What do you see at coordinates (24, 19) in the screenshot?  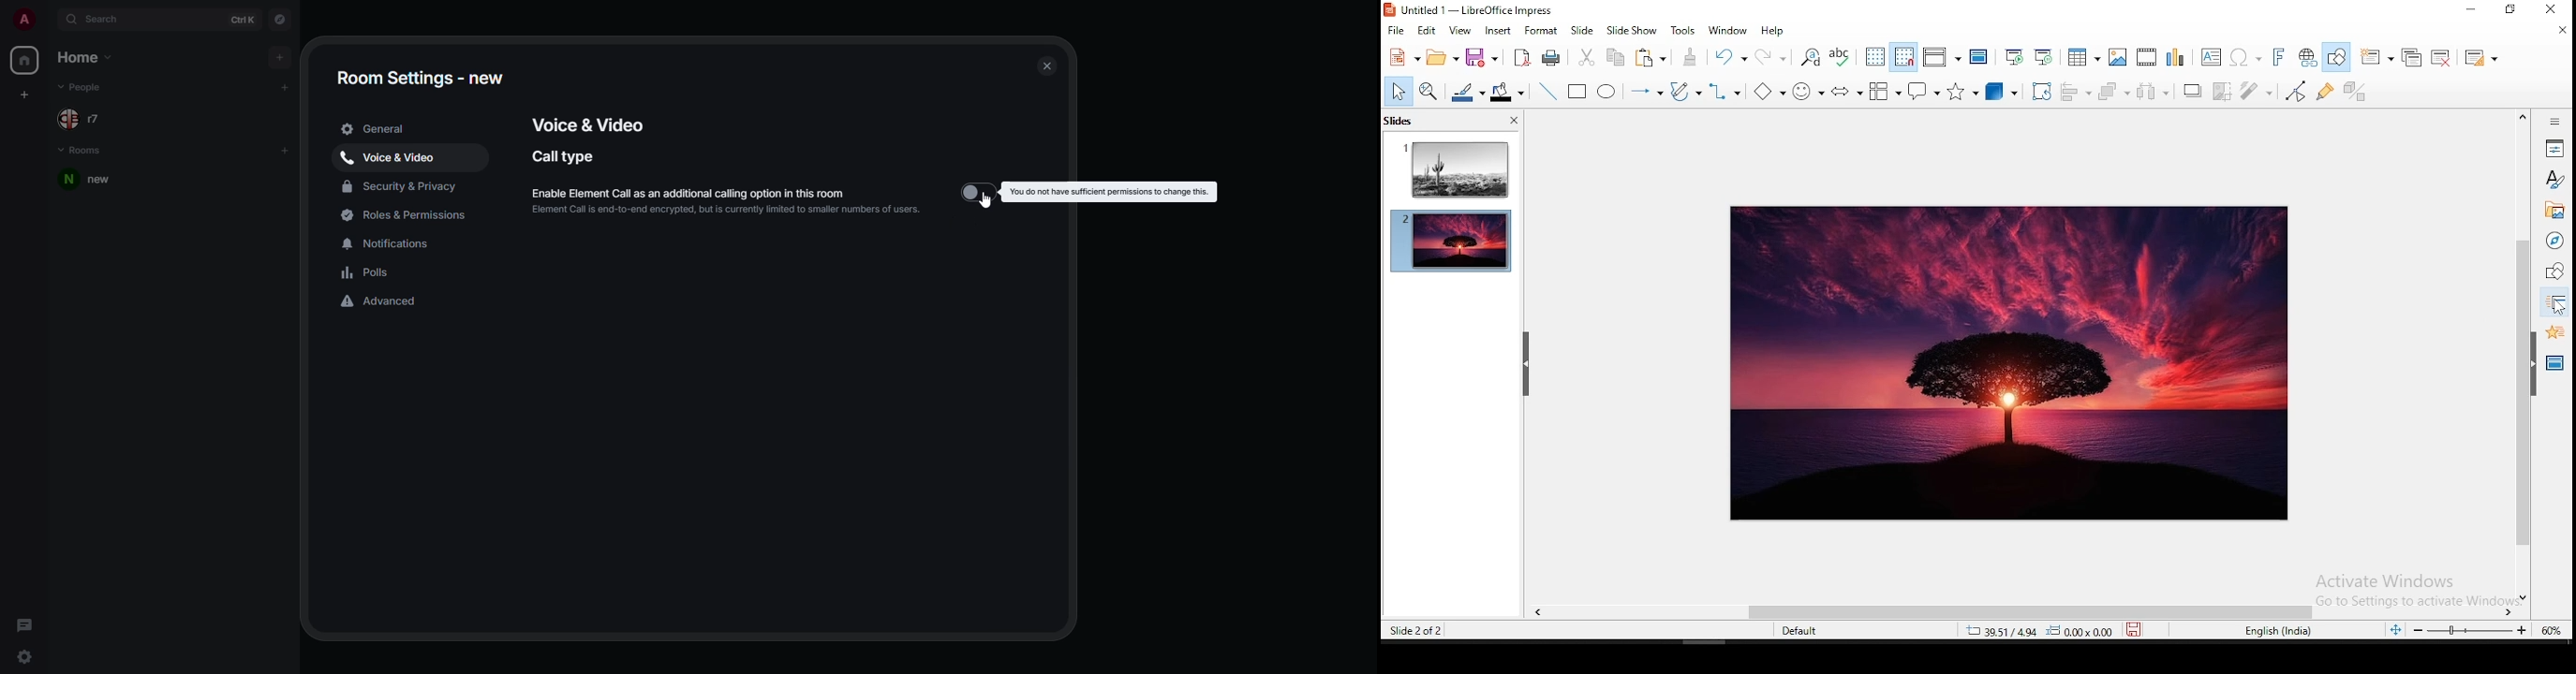 I see `profile` at bounding box center [24, 19].